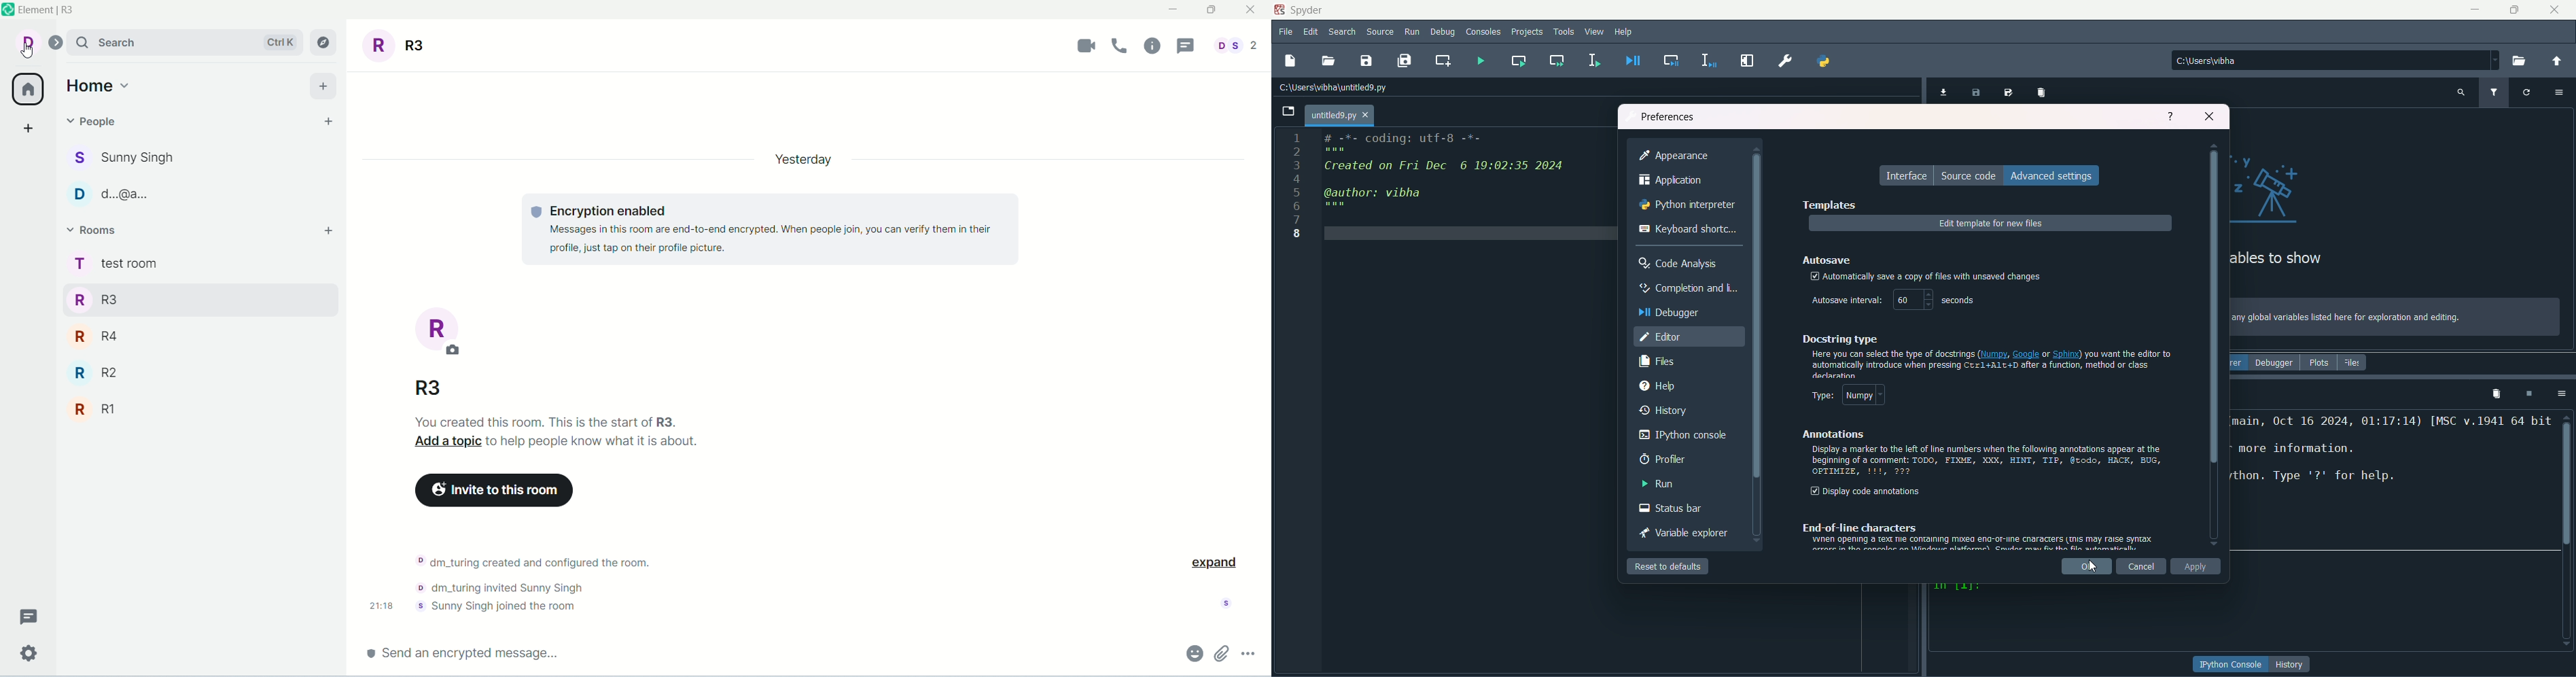  What do you see at coordinates (1178, 10) in the screenshot?
I see `minimize` at bounding box center [1178, 10].